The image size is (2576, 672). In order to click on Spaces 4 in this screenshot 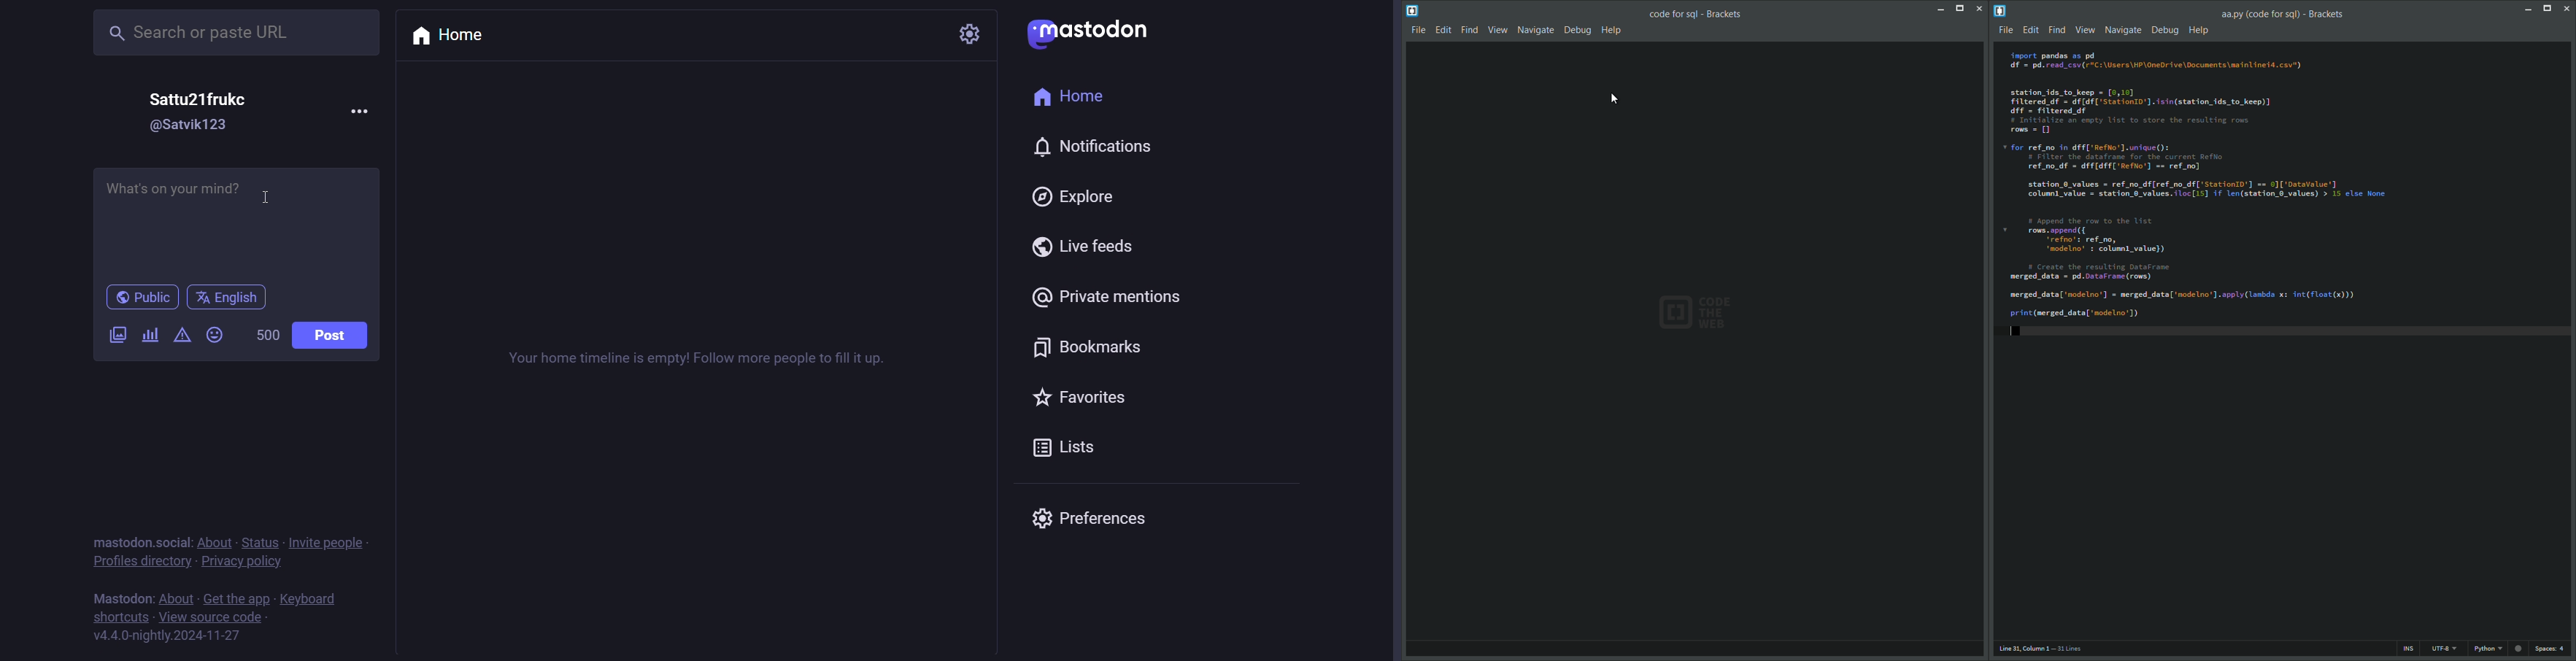, I will do `click(2554, 649)`.